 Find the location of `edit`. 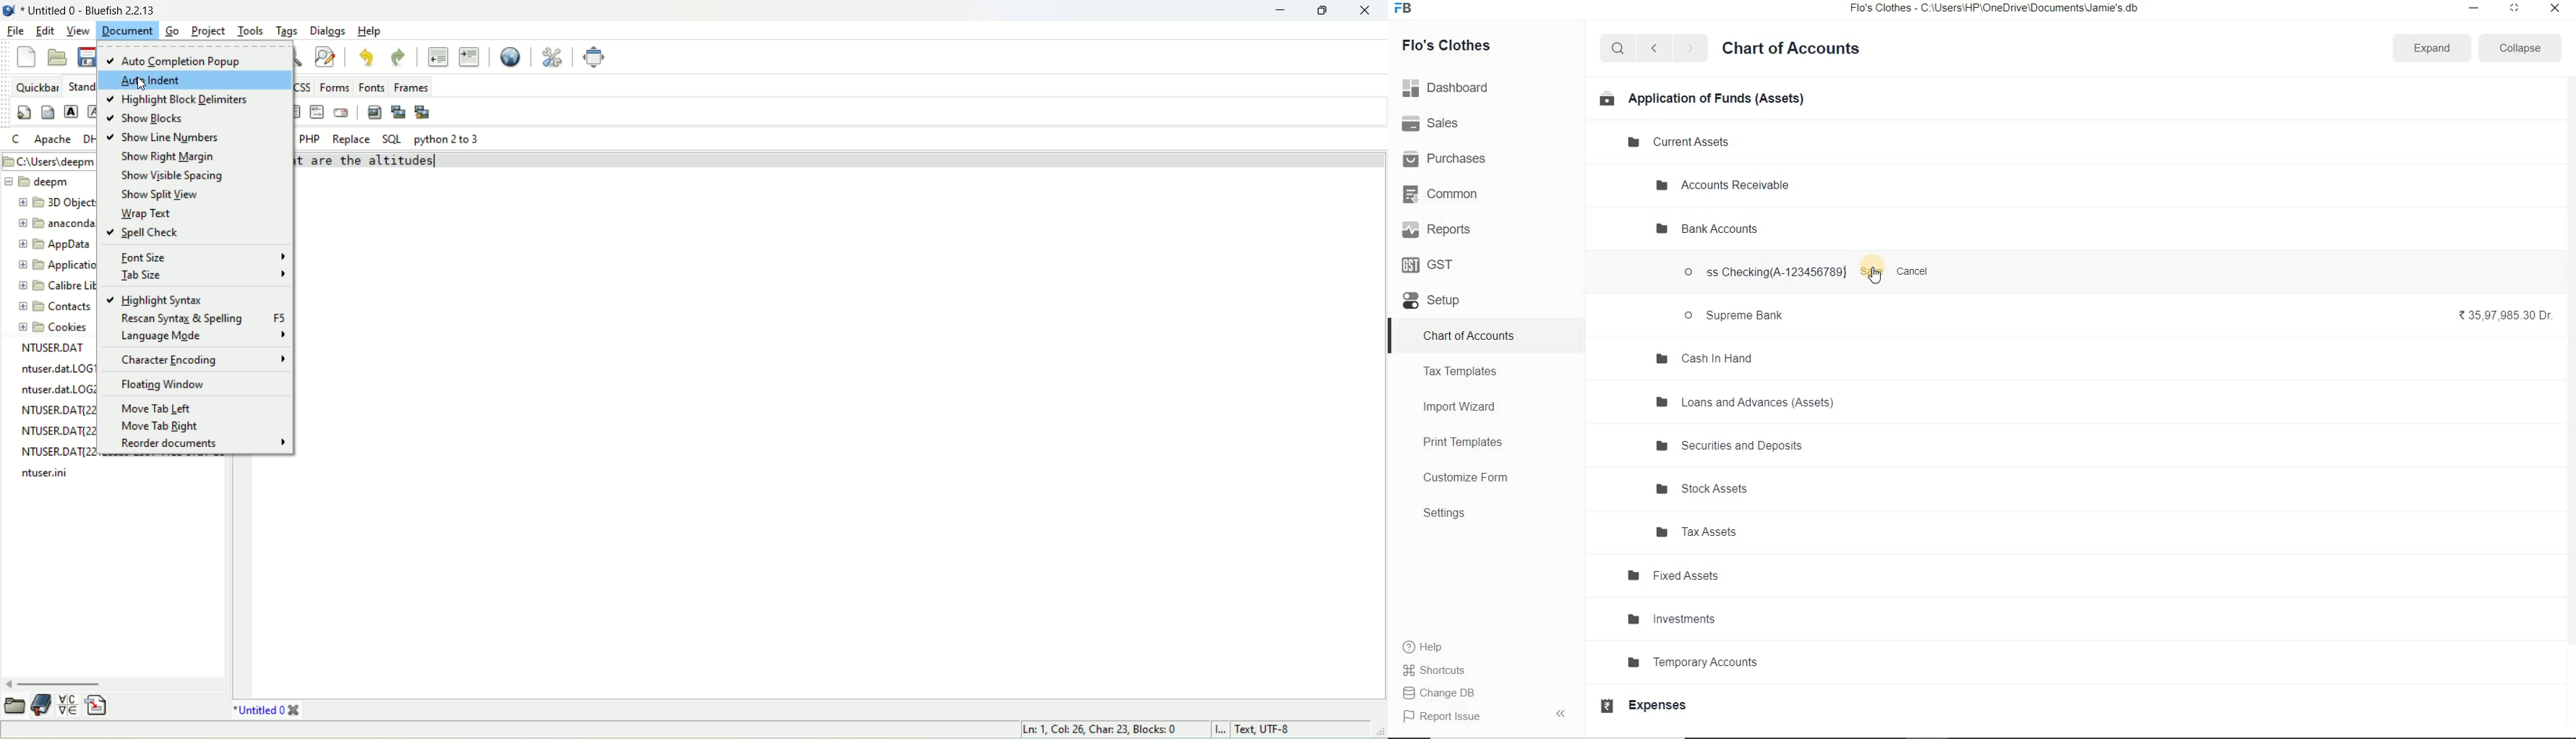

edit is located at coordinates (44, 32).